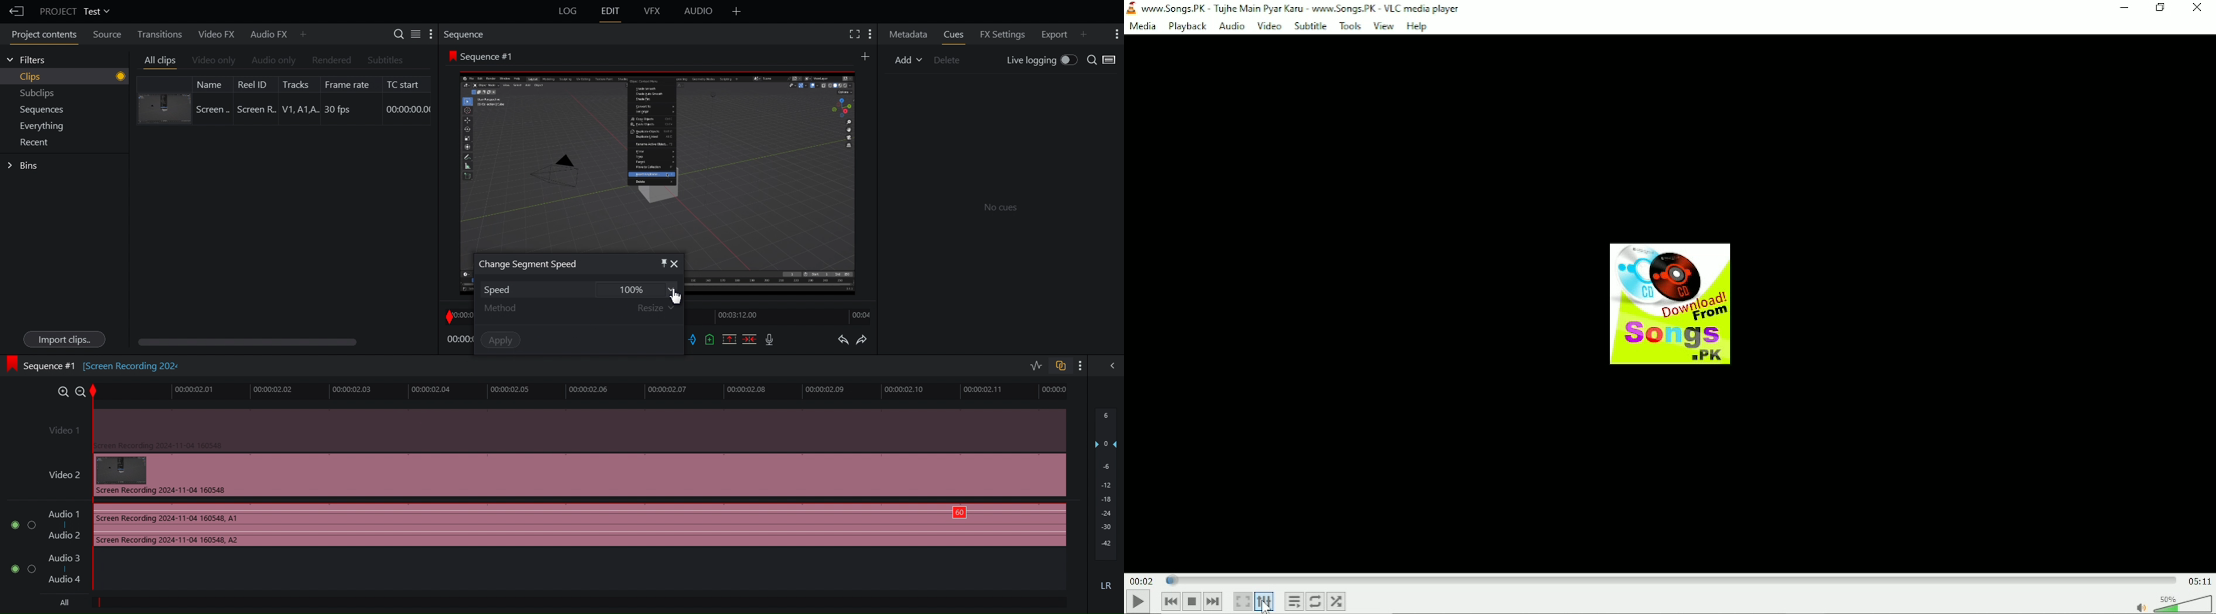  I want to click on FX Settings, so click(1001, 33).